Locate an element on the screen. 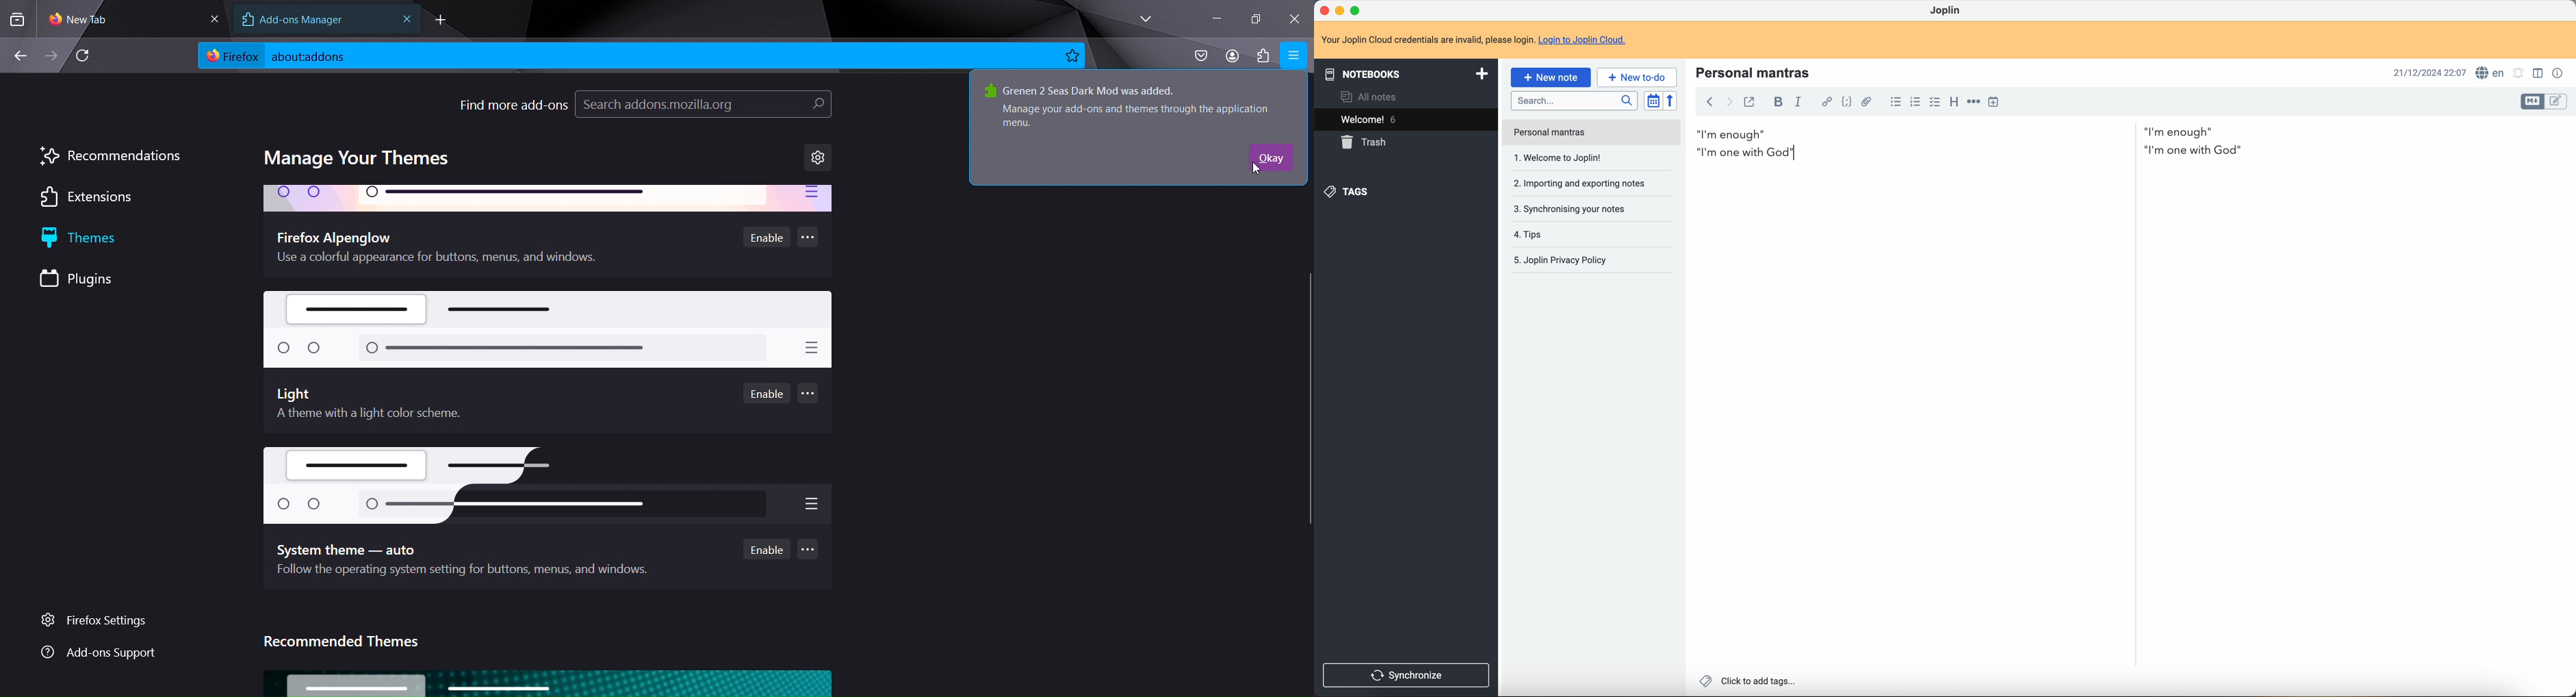  body text is located at coordinates (1906, 417).